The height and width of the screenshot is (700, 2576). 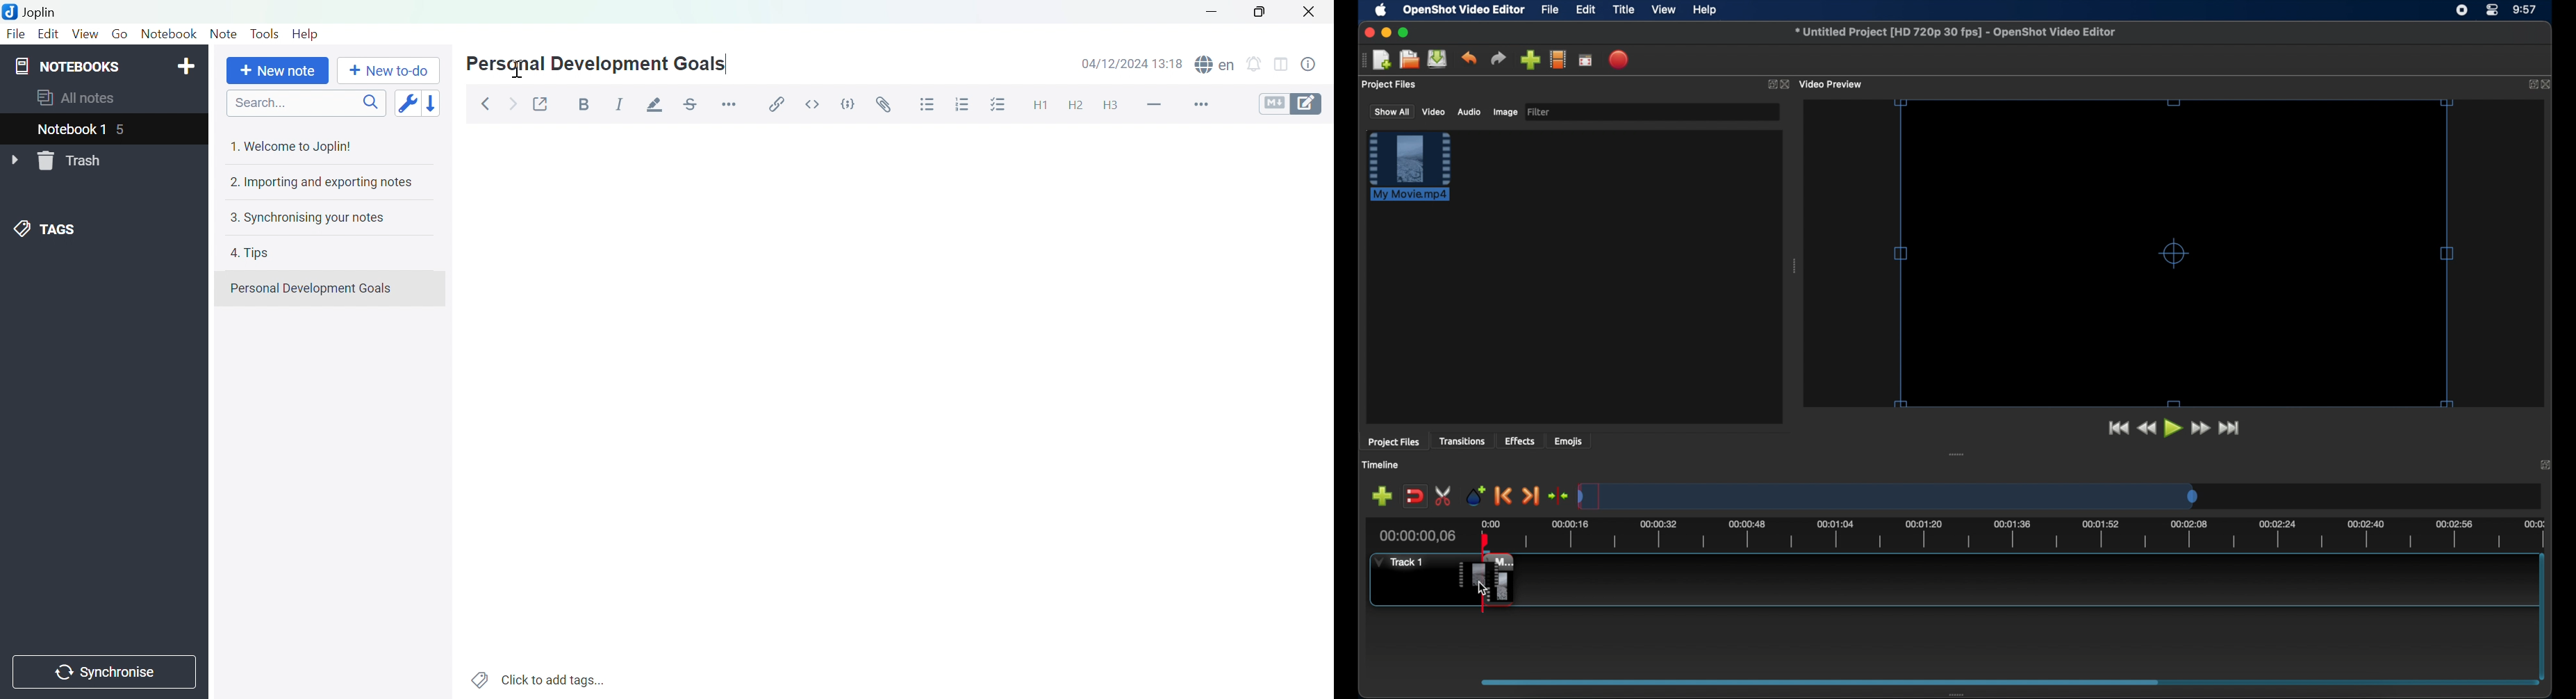 What do you see at coordinates (127, 129) in the screenshot?
I see `5` at bounding box center [127, 129].